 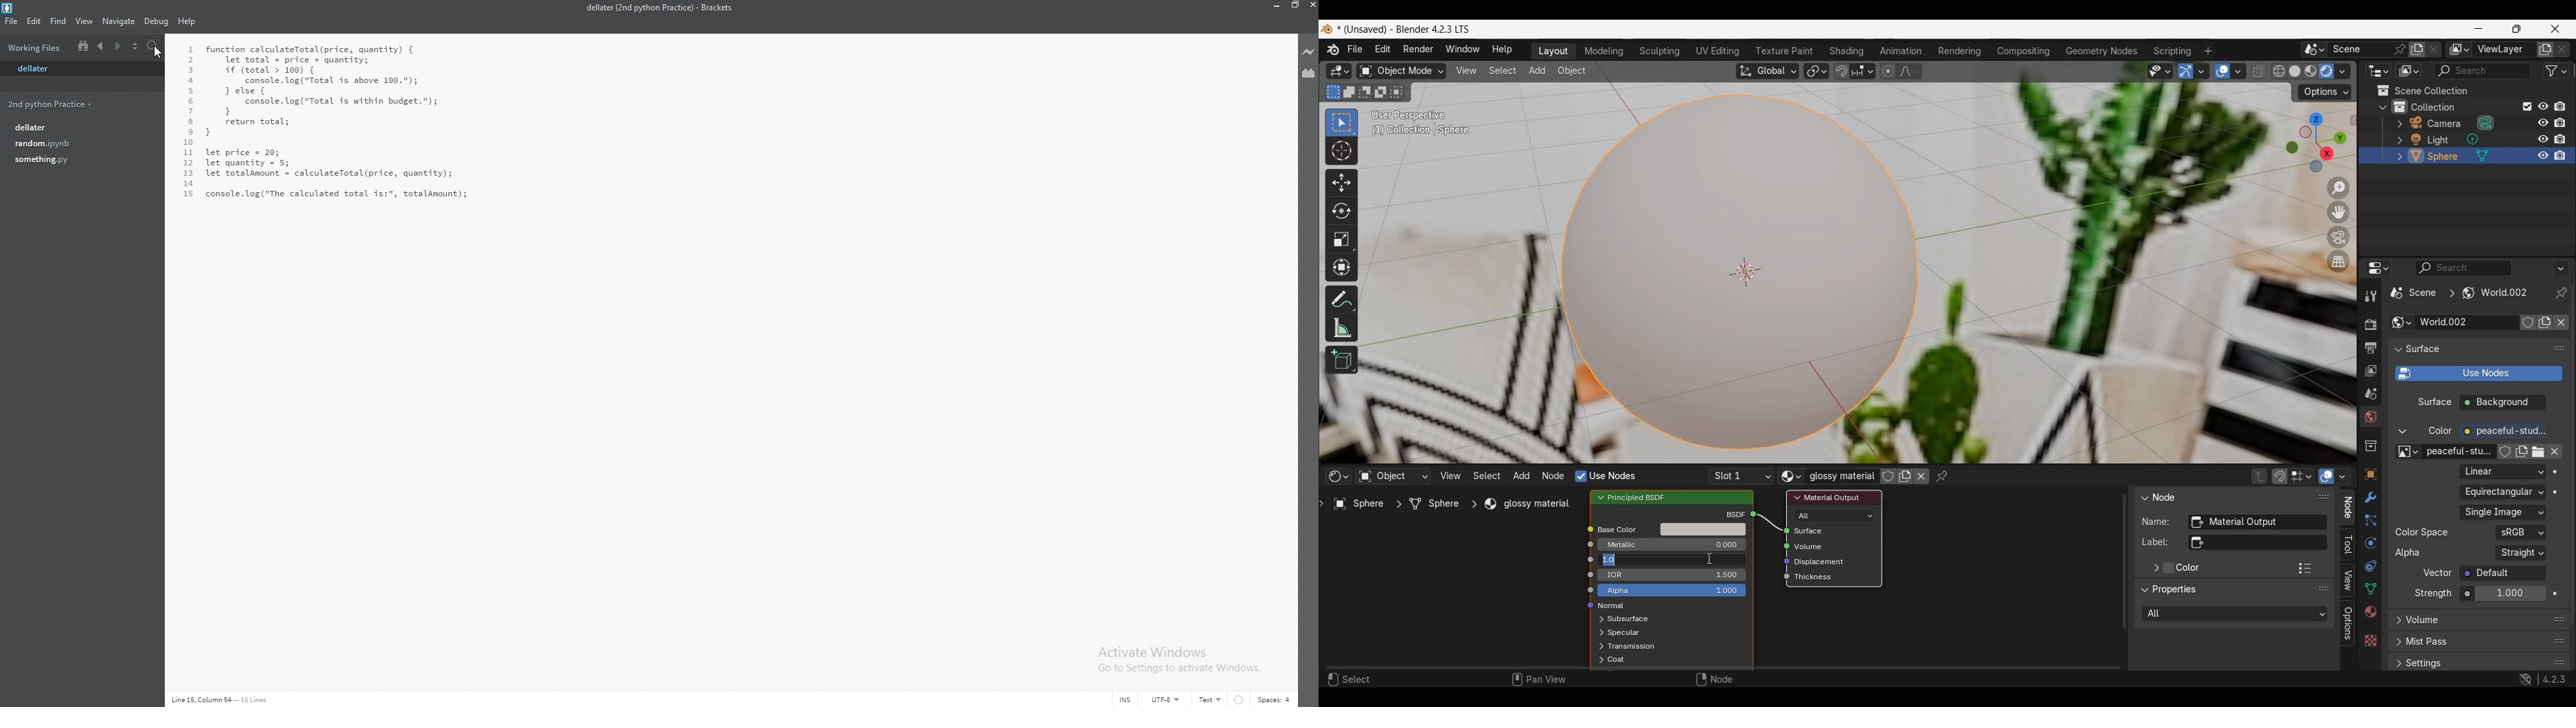 I want to click on 13, so click(x=188, y=173).